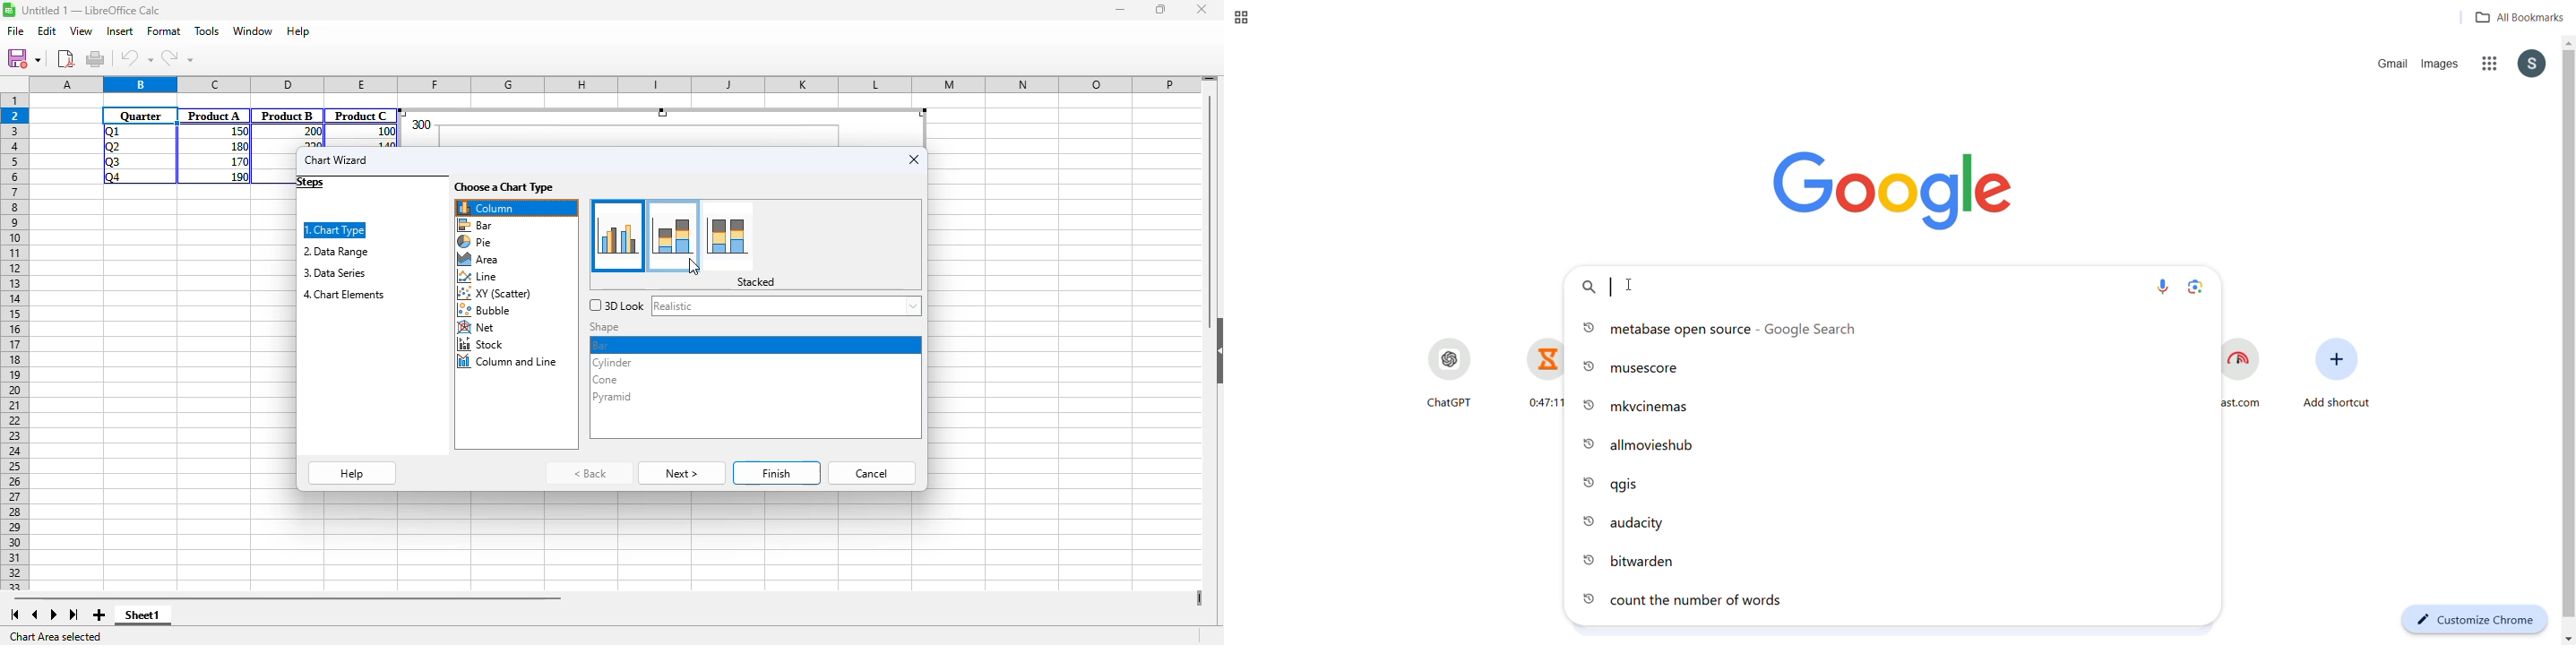 Image resolution: width=2576 pixels, height=672 pixels. Describe the element at coordinates (914, 159) in the screenshot. I see `close` at that location.